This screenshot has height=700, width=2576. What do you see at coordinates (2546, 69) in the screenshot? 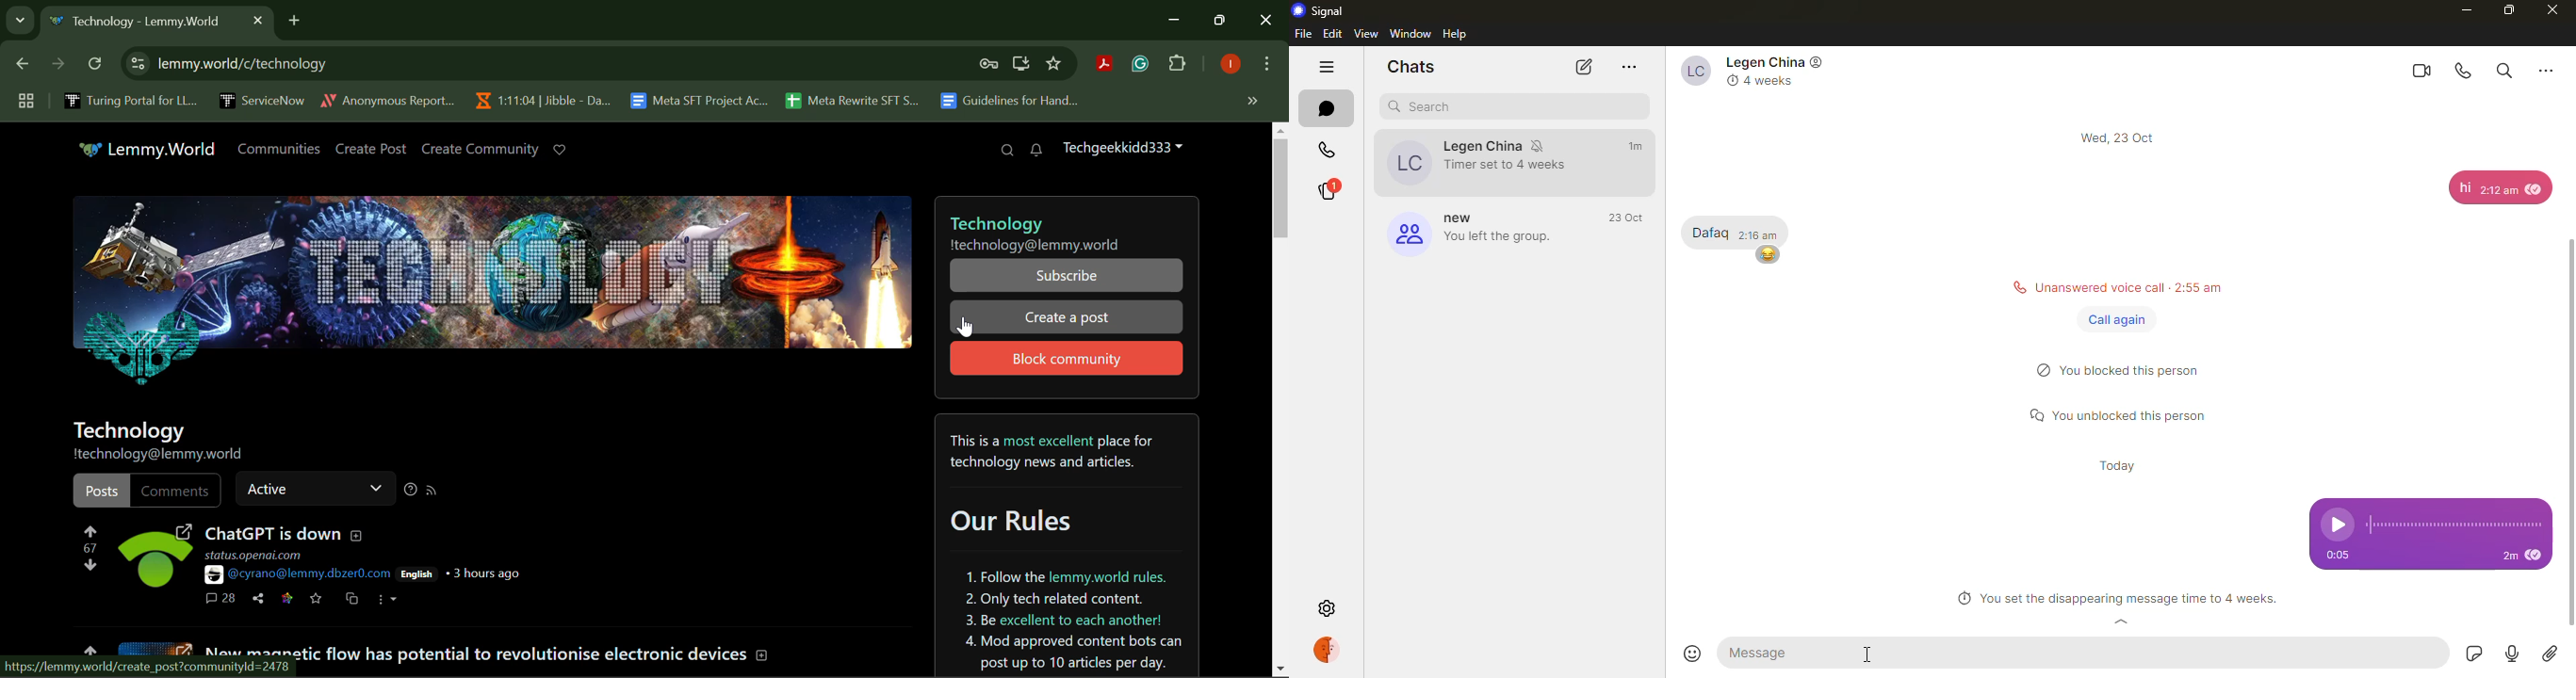
I see `more` at bounding box center [2546, 69].